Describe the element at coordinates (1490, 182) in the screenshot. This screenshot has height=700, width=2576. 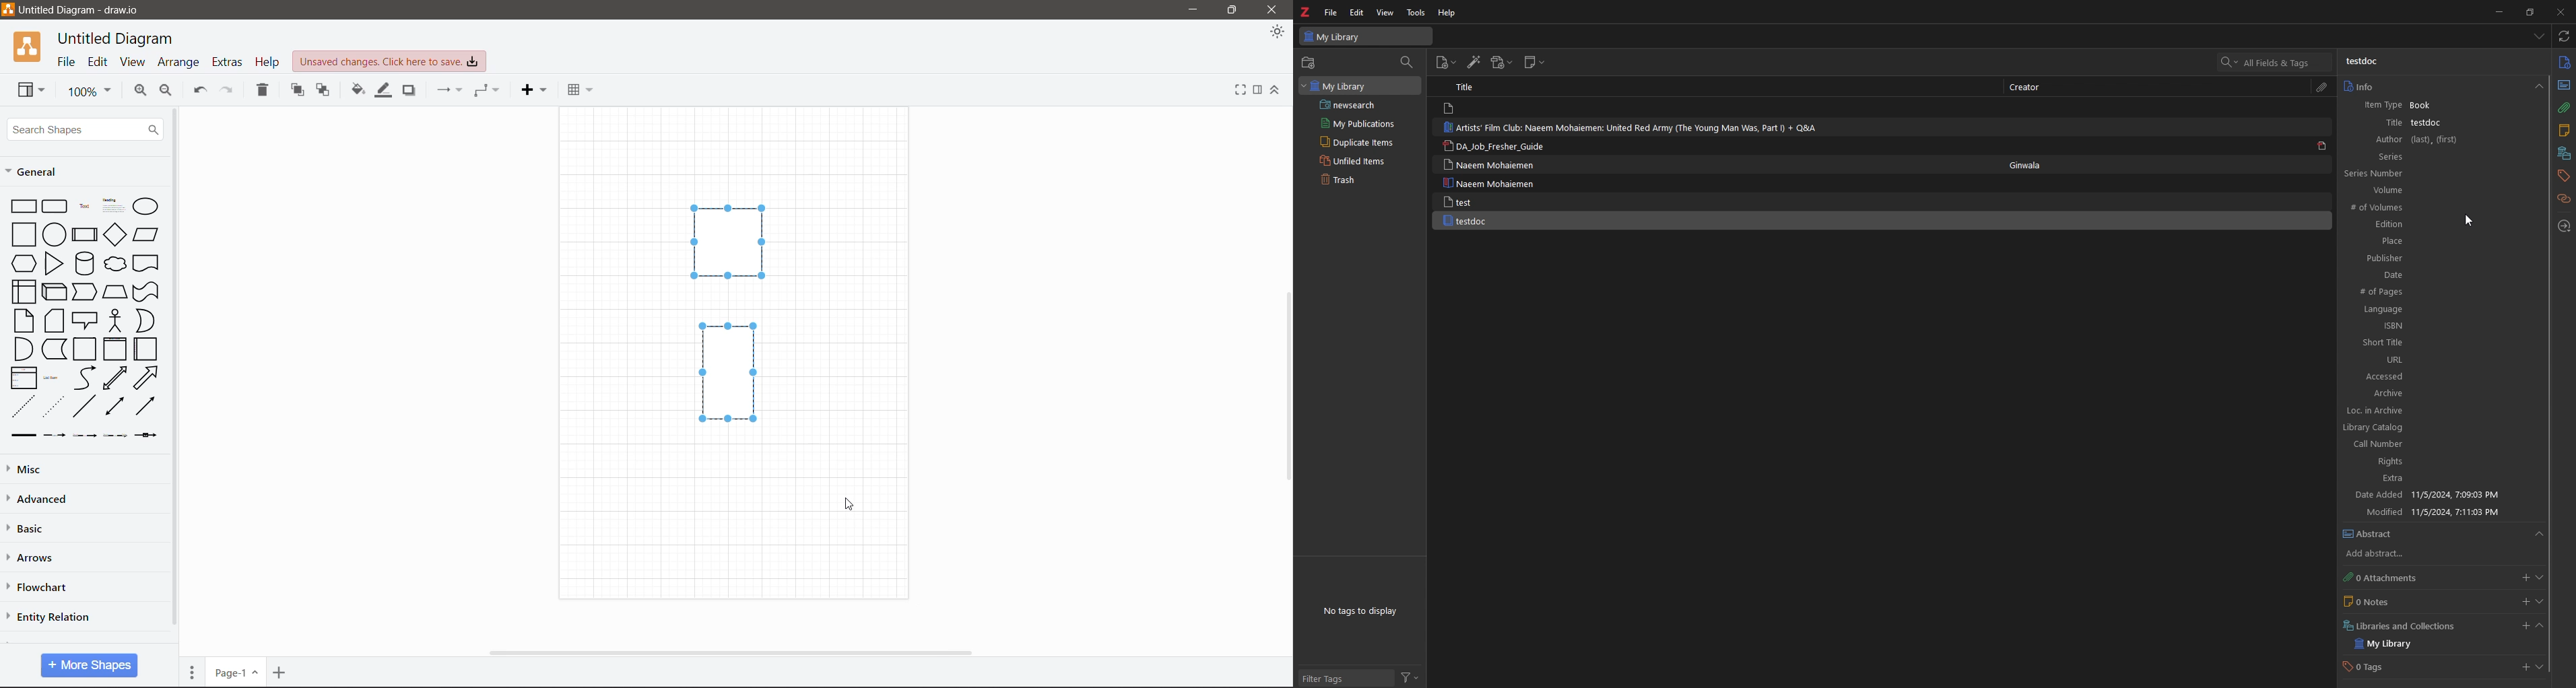
I see `Naeem Mohaiemen` at that location.